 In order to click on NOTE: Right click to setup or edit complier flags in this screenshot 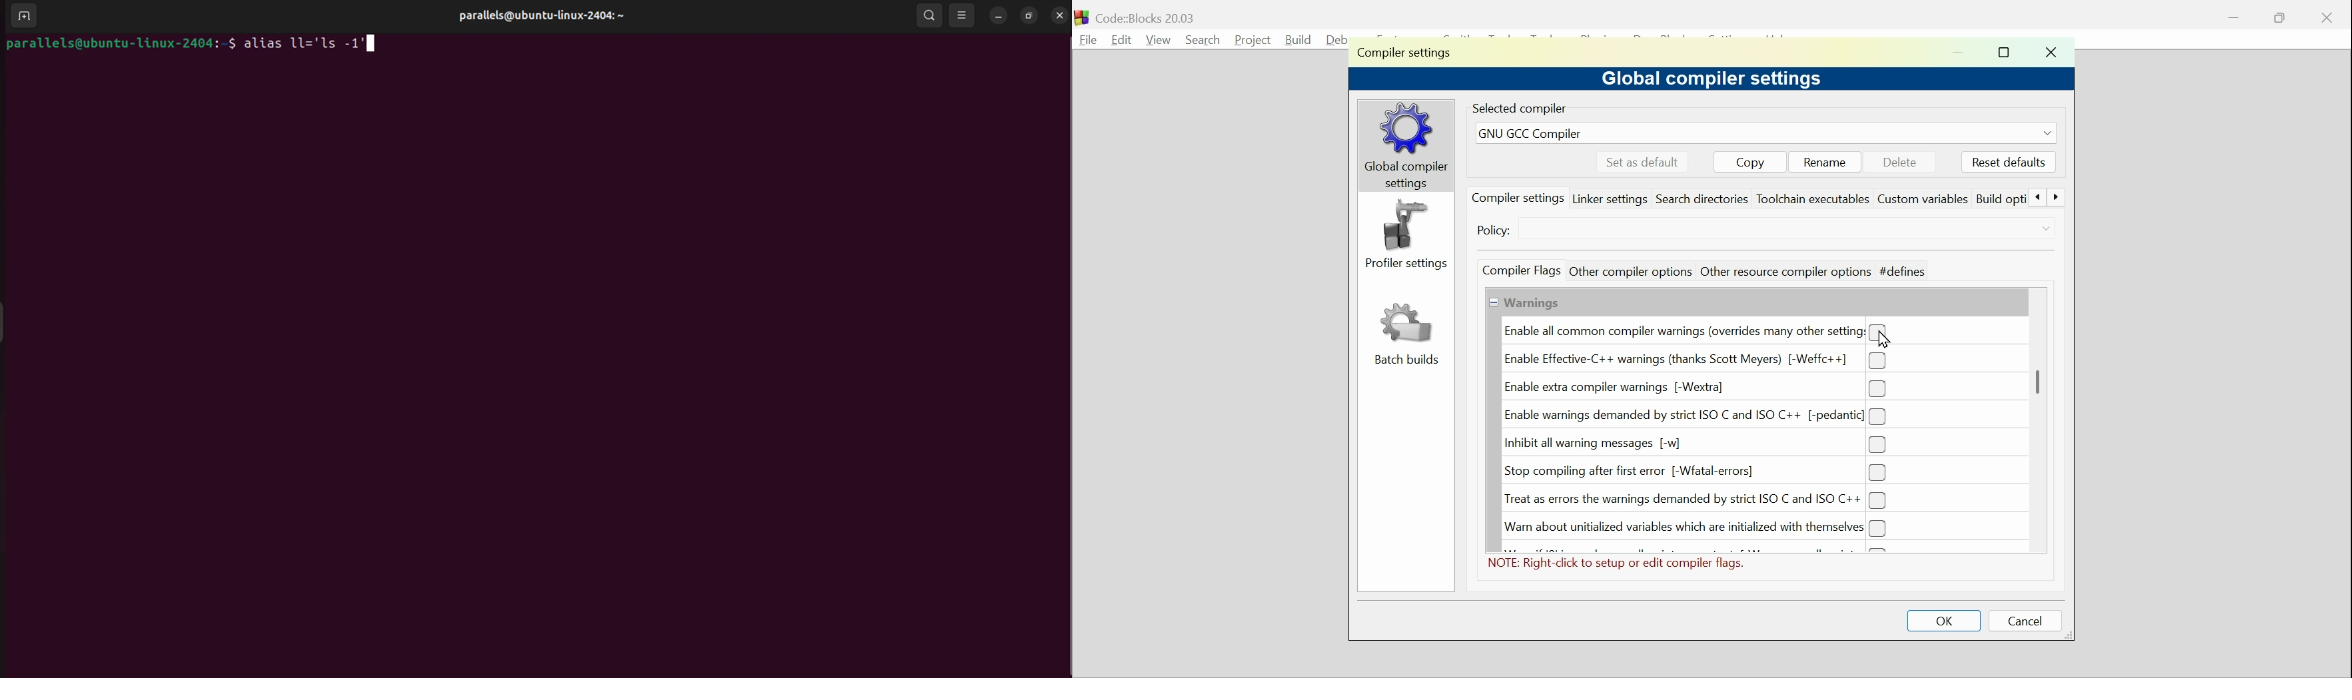, I will do `click(1623, 564)`.